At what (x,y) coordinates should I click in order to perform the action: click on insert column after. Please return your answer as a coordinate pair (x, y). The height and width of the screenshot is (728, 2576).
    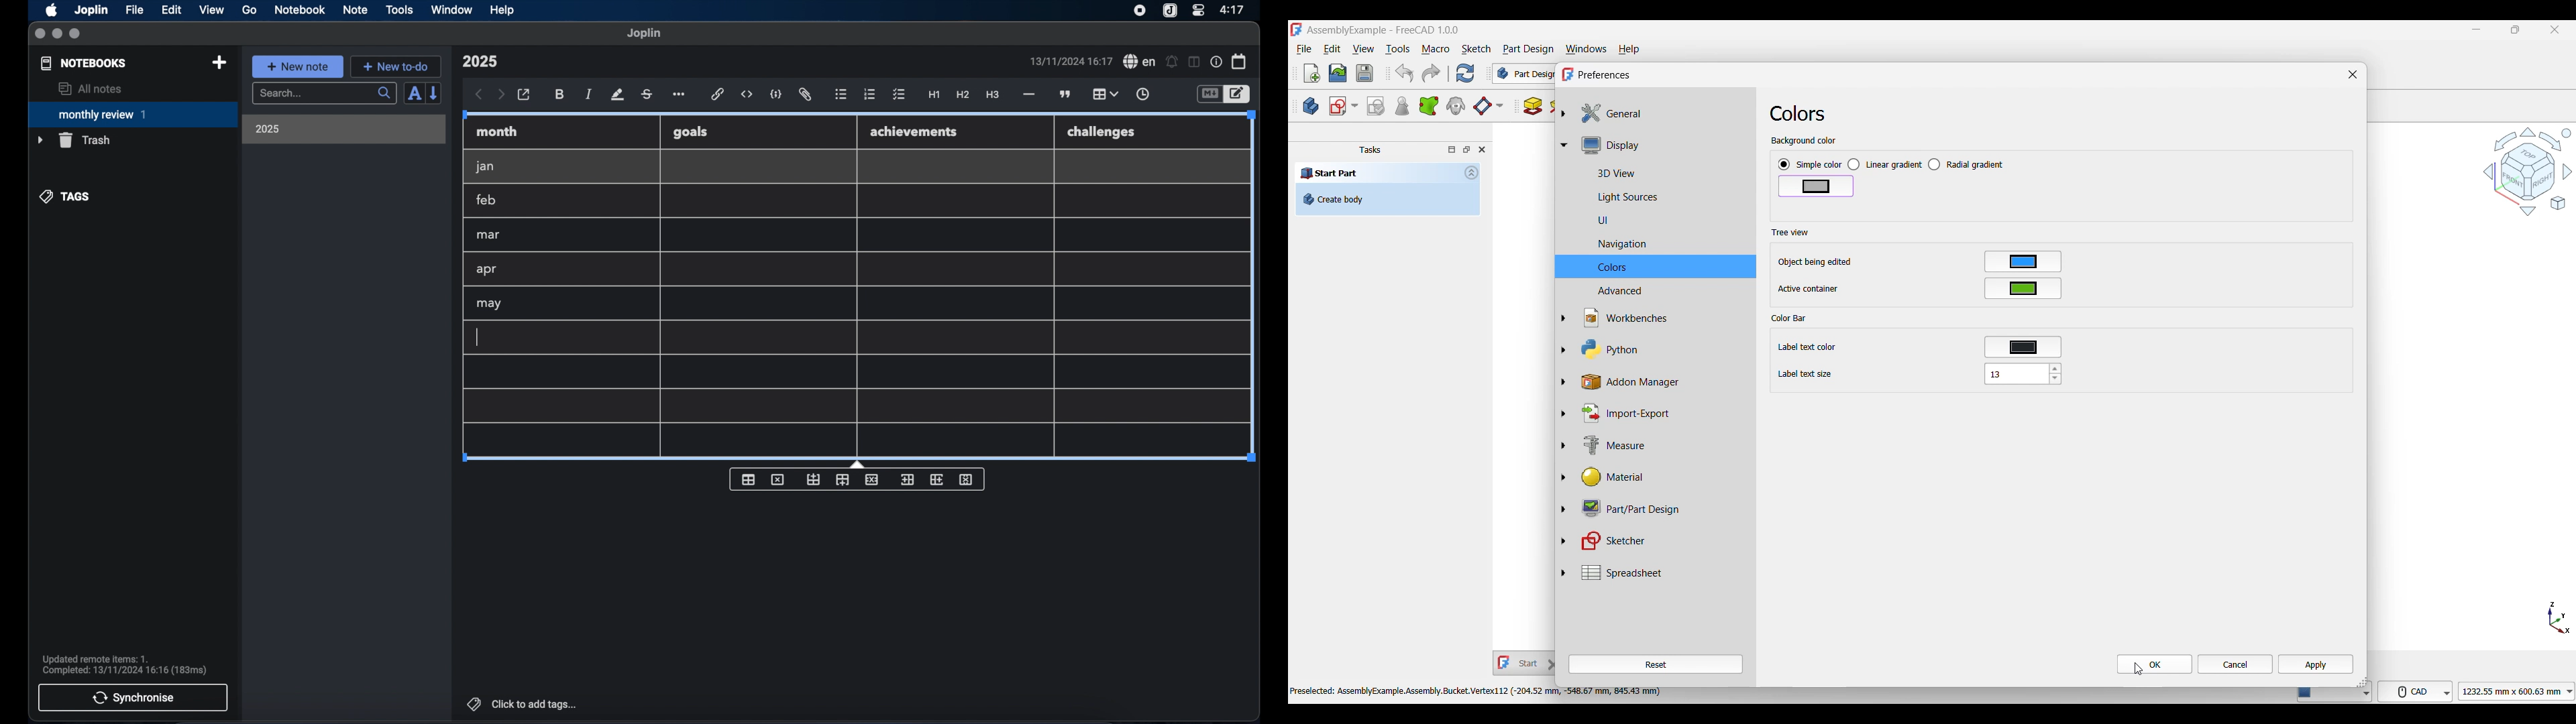
    Looking at the image, I should click on (937, 479).